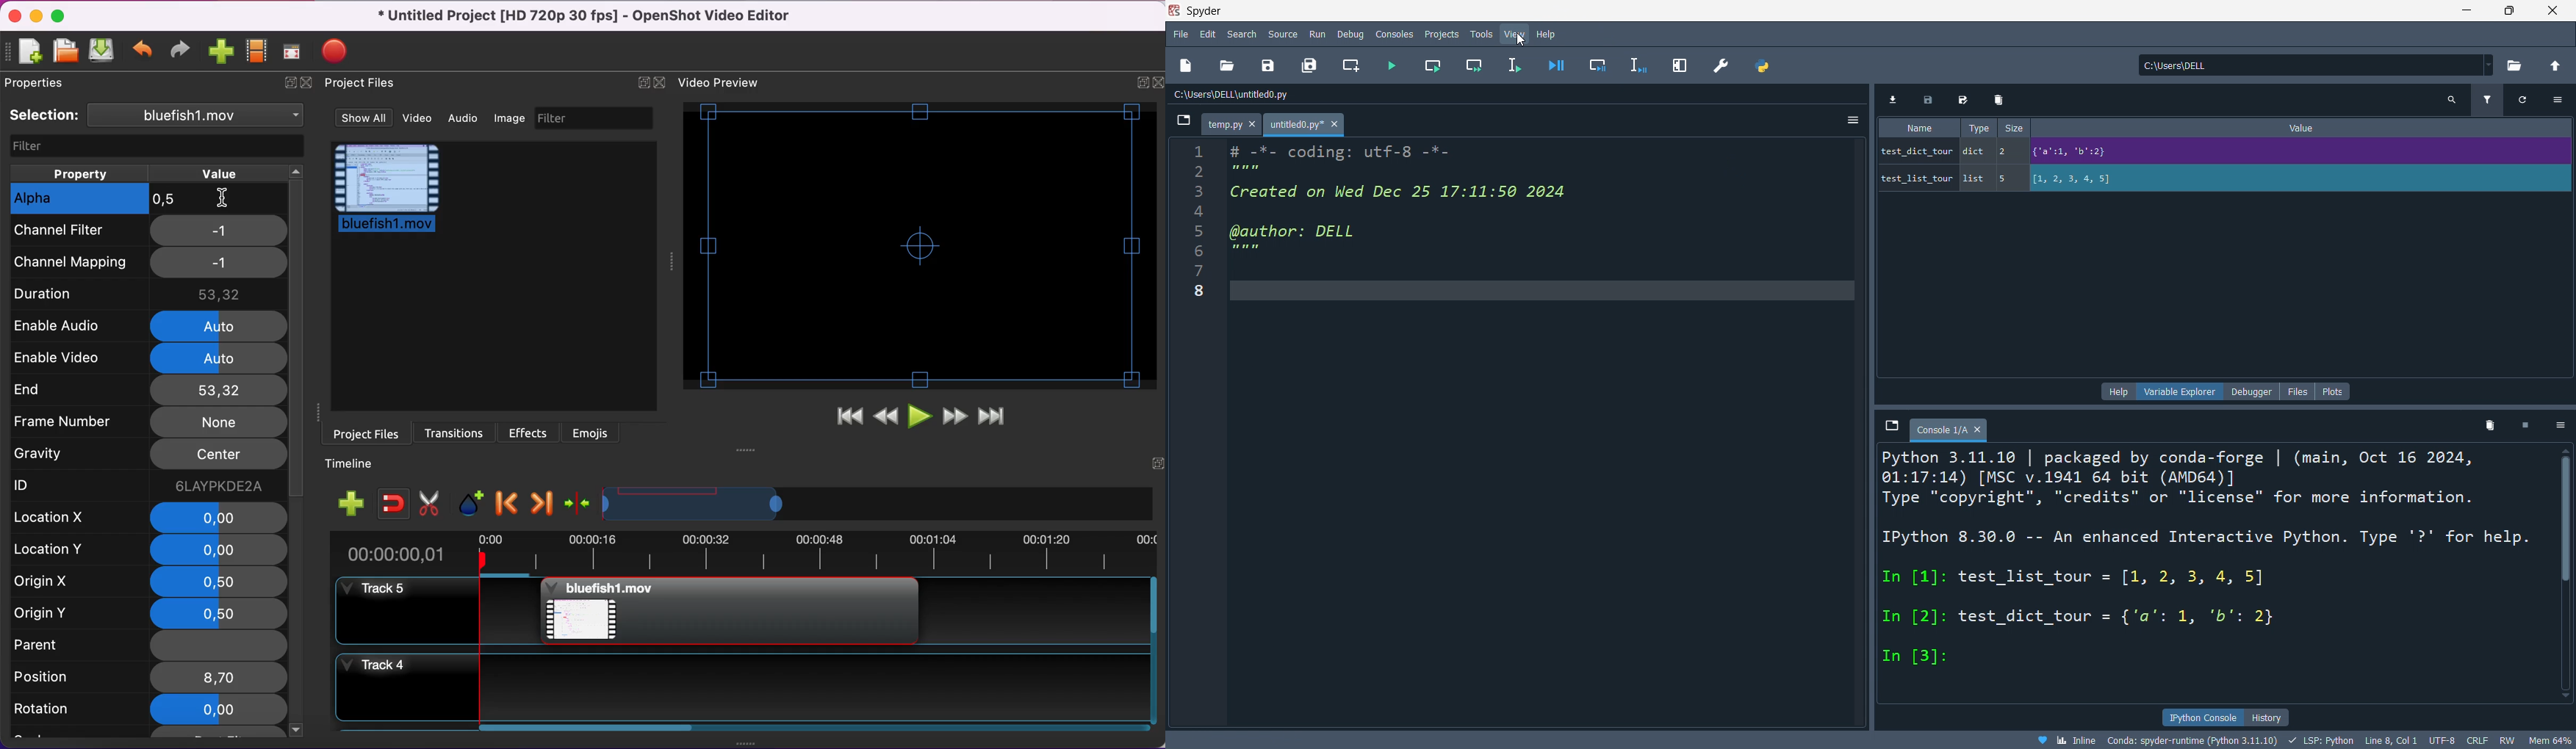 The width and height of the screenshot is (2576, 756). I want to click on selection, so click(158, 116).